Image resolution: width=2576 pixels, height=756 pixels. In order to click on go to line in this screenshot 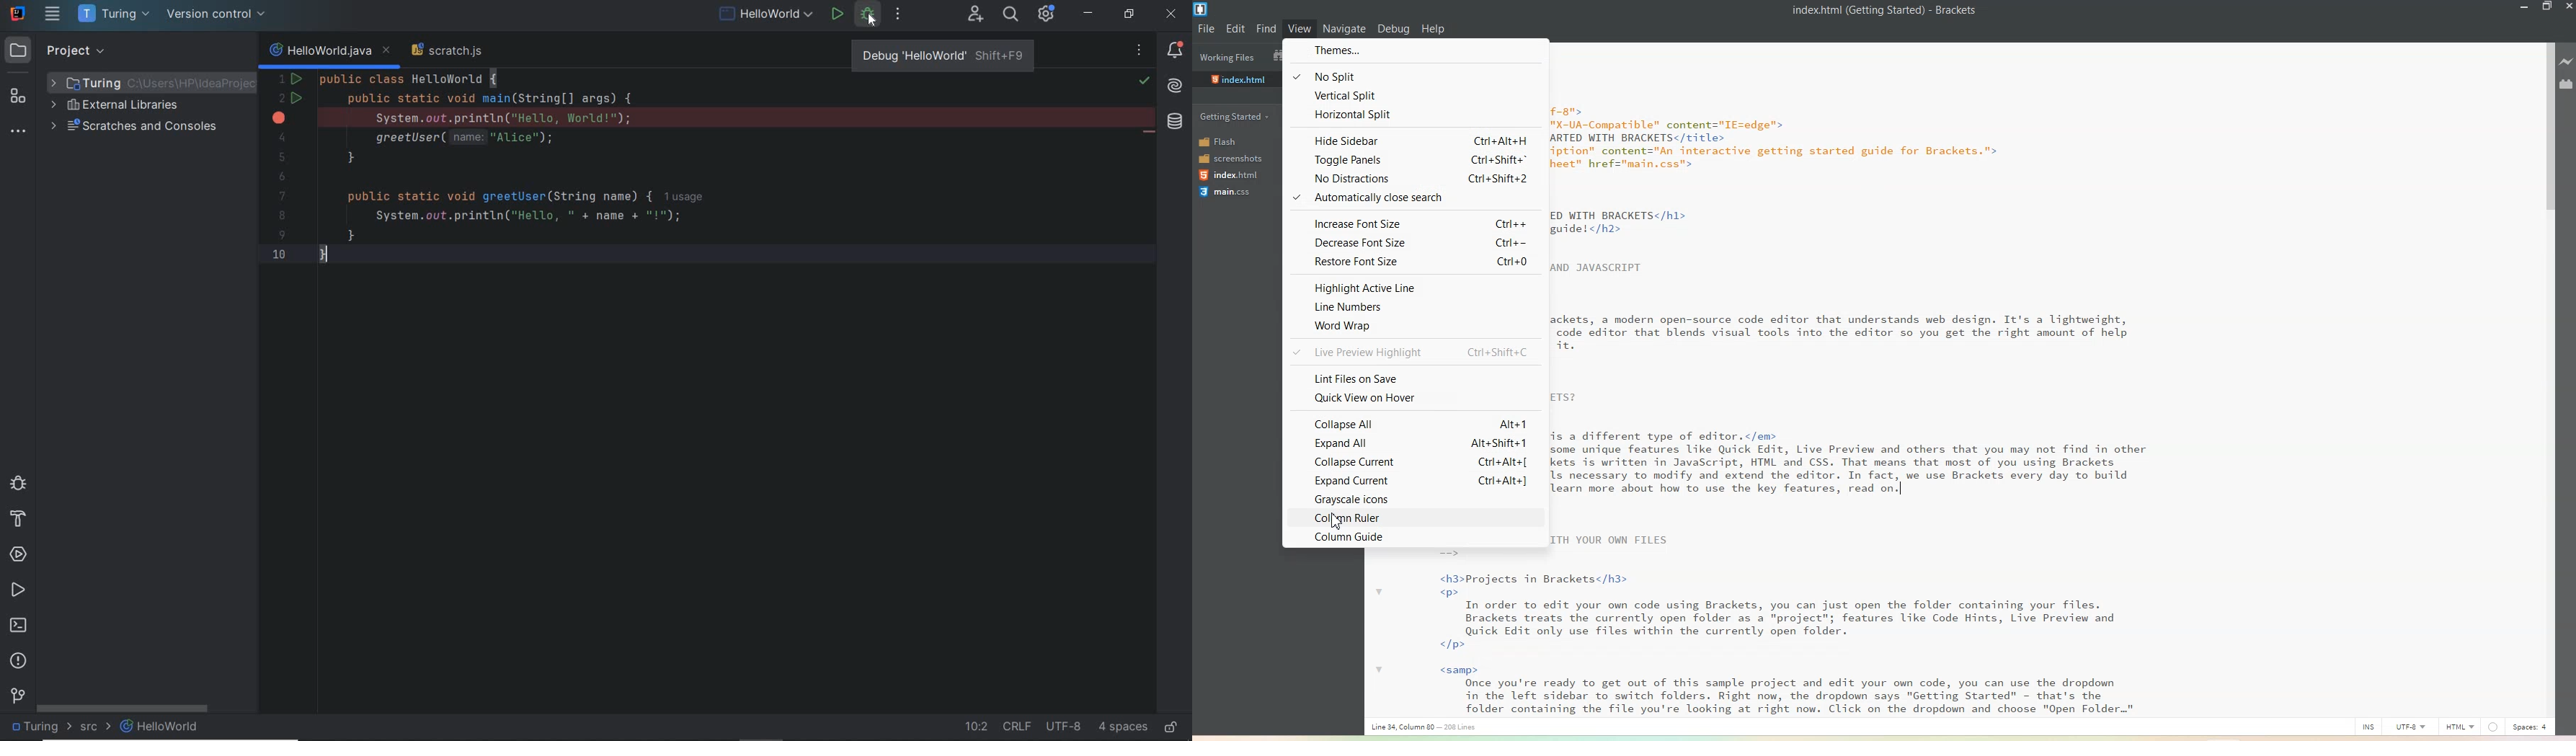, I will do `click(971, 726)`.